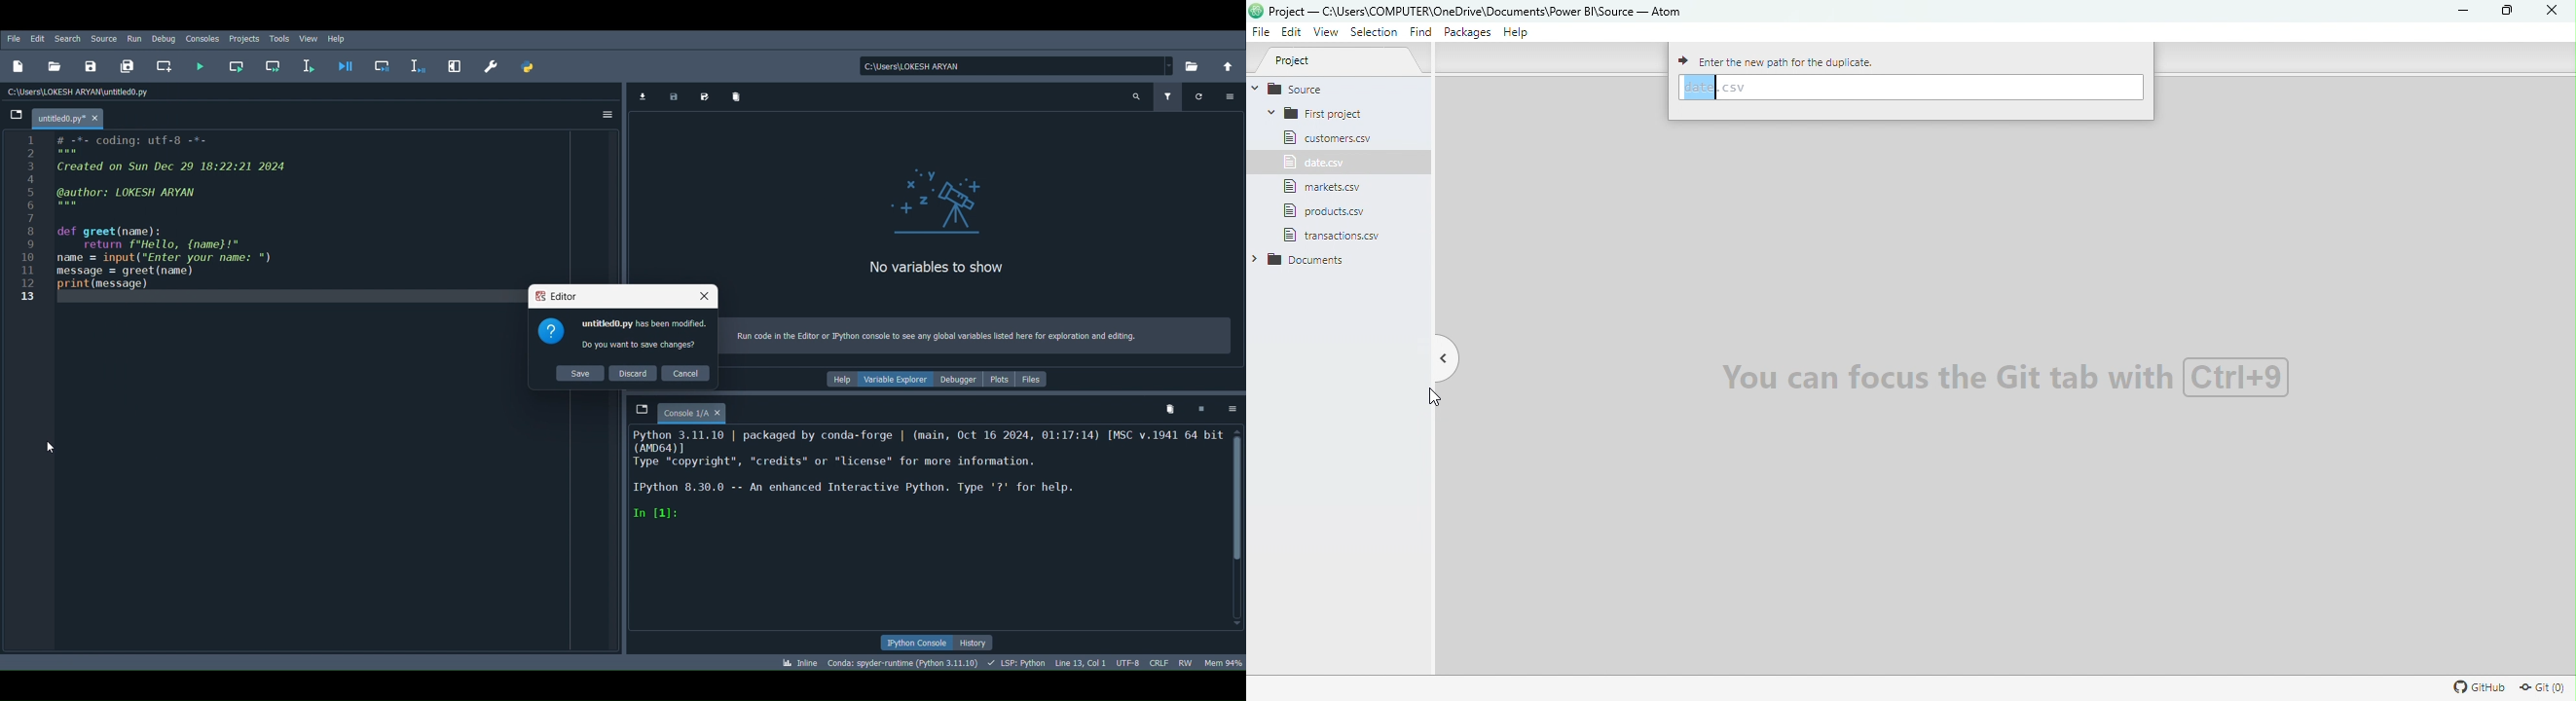 The width and height of the screenshot is (2576, 728). I want to click on Save all files (Ctrl + Alt + S), so click(127, 64).